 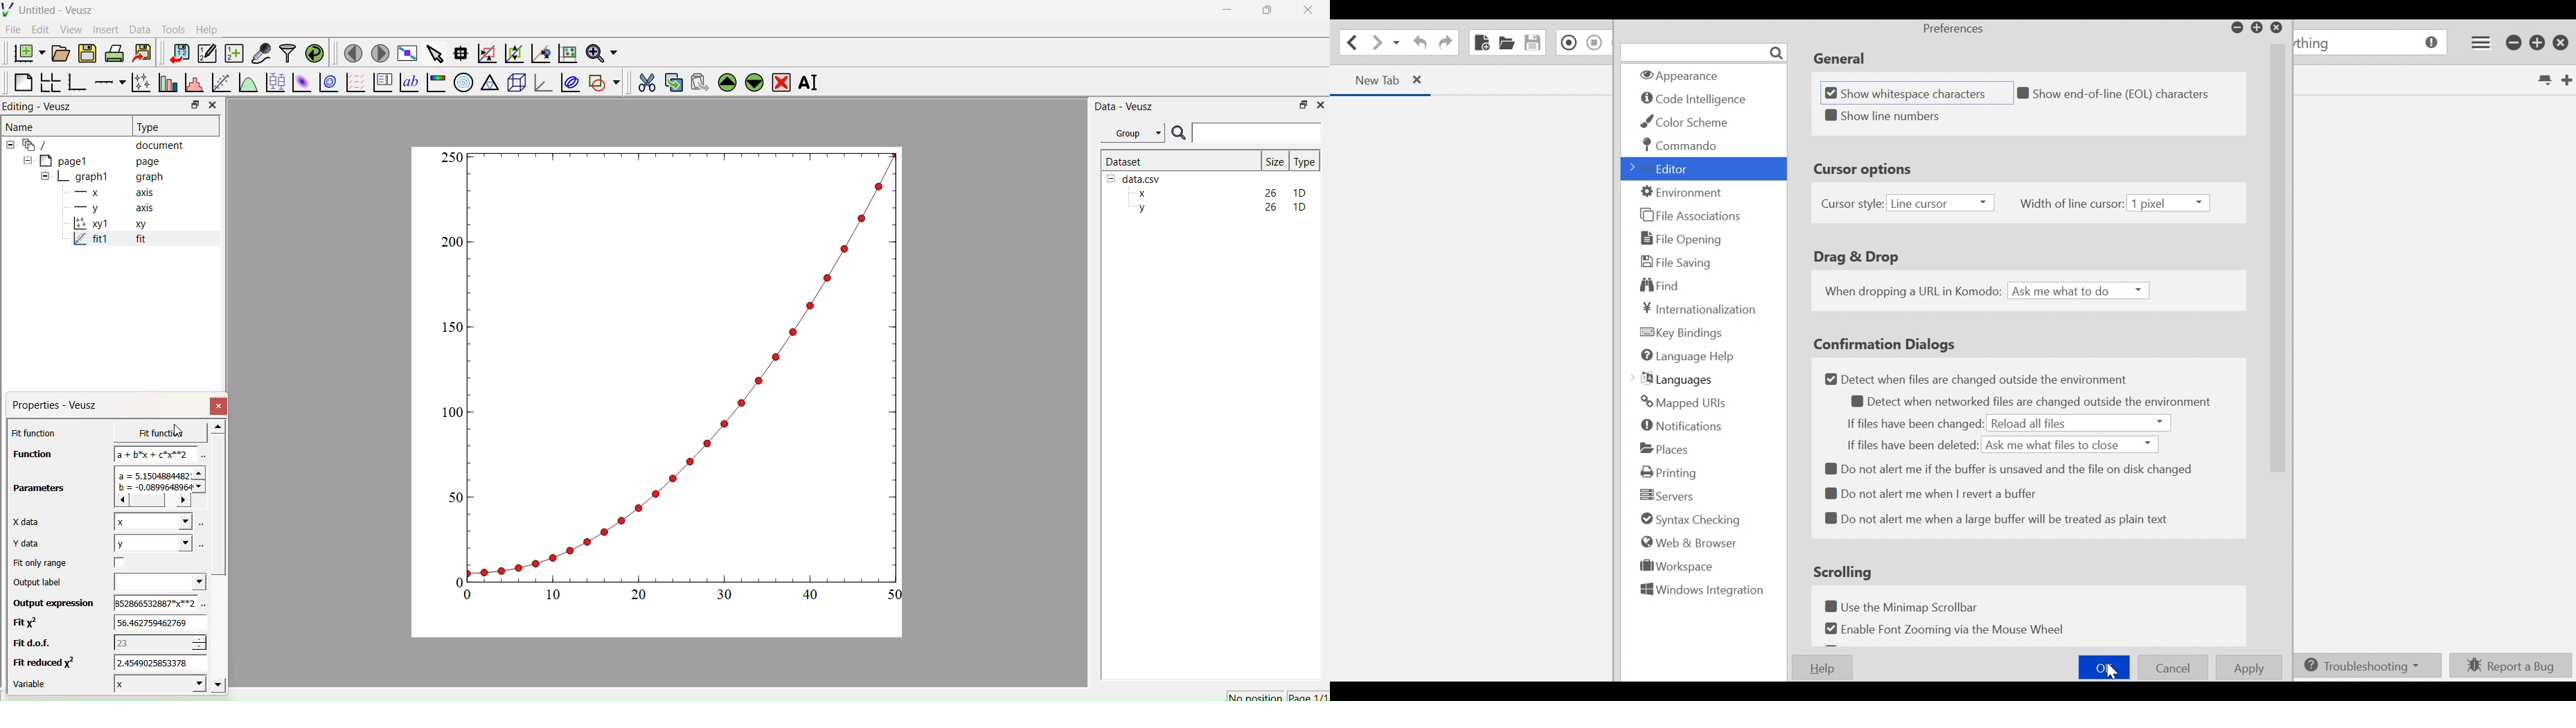 What do you see at coordinates (2250, 667) in the screenshot?
I see `Apply` at bounding box center [2250, 667].